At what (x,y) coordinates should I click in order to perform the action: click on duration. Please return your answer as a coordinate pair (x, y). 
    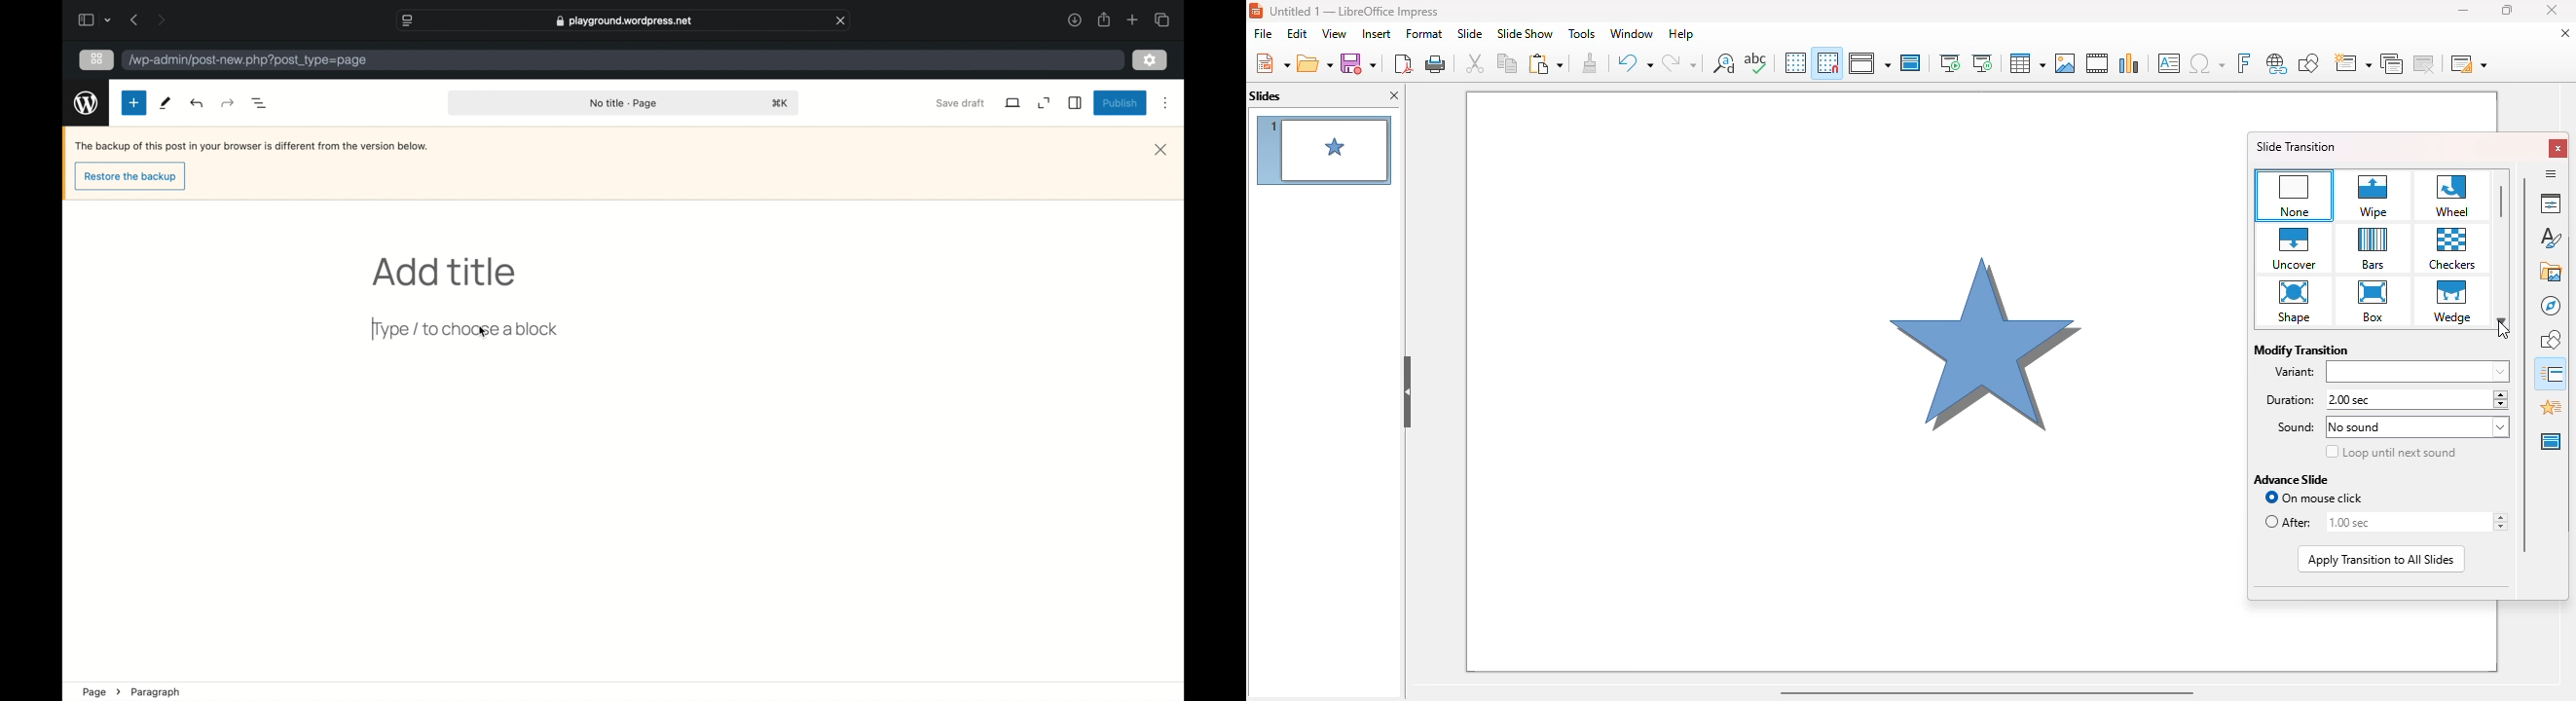
    Looking at the image, I should click on (2285, 399).